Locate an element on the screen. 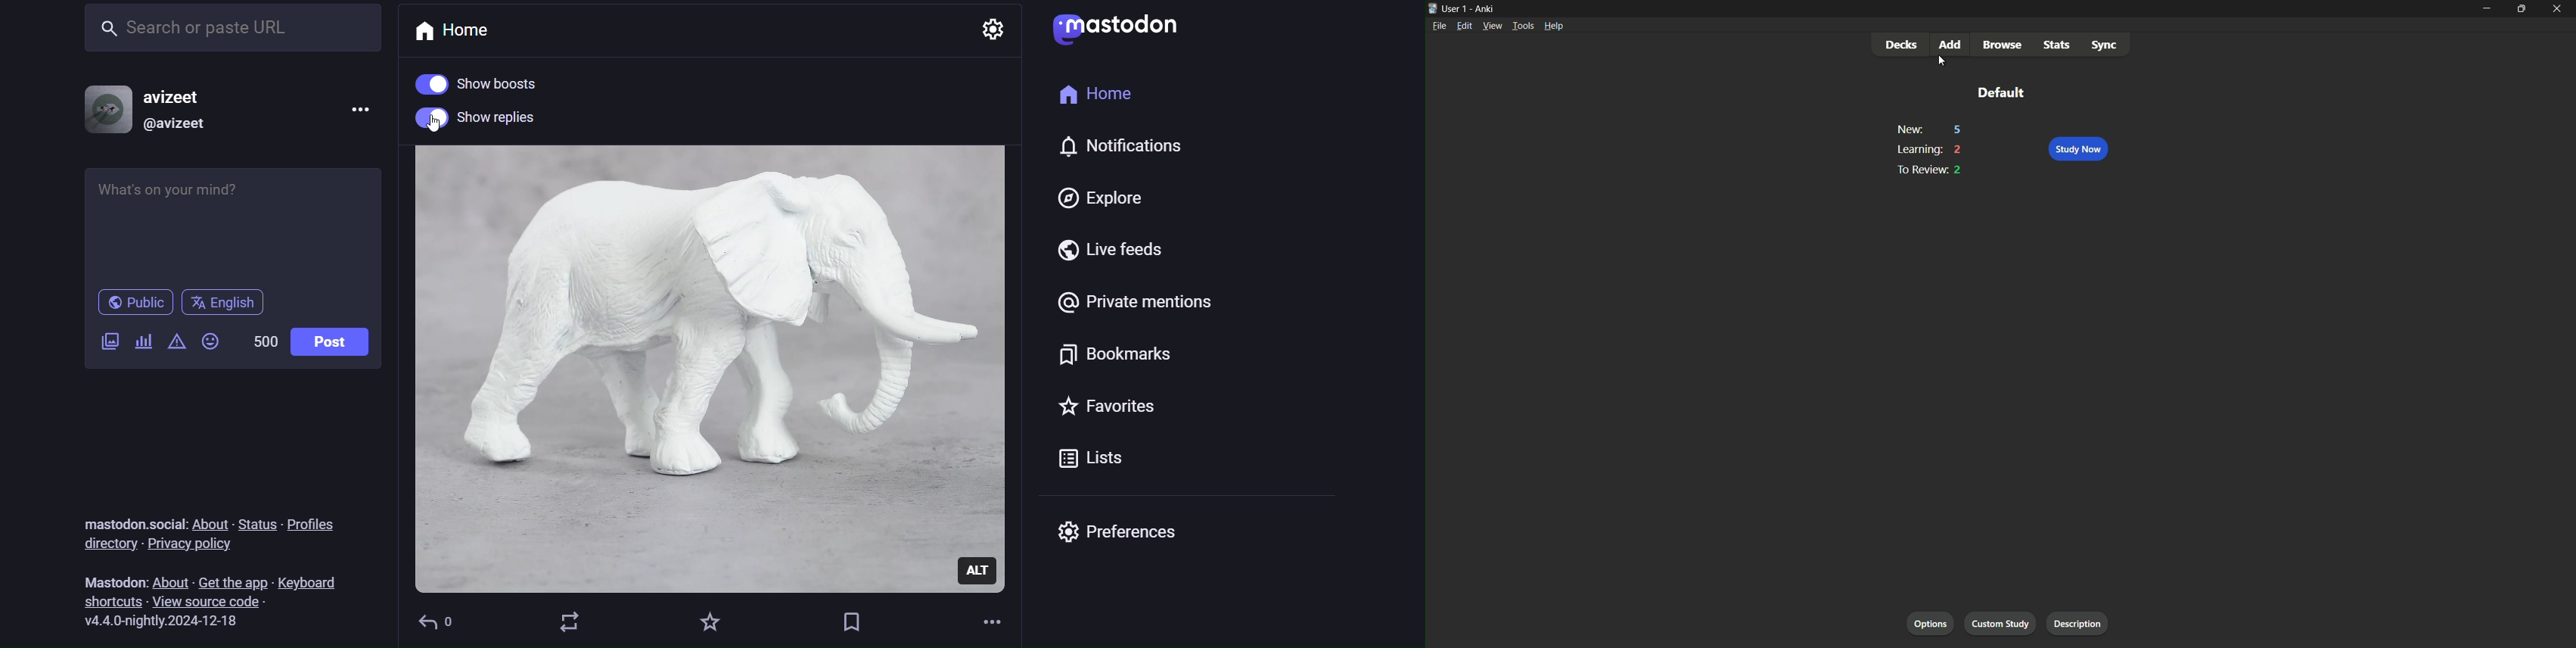 The image size is (2576, 672). shortcuts is located at coordinates (105, 601).